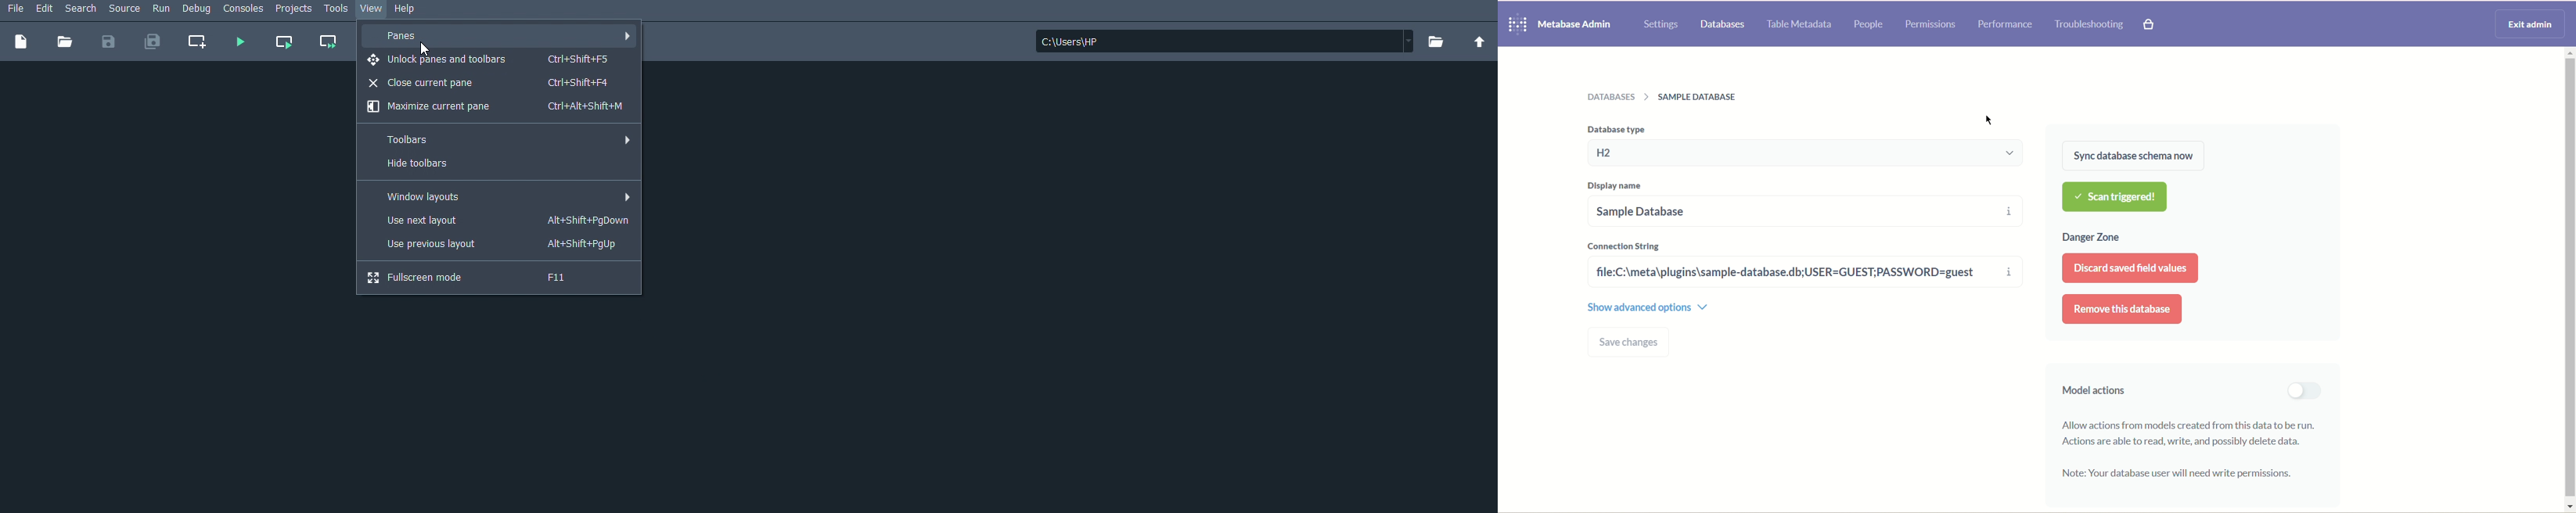 The width and height of the screenshot is (2576, 532). What do you see at coordinates (2193, 432) in the screenshot?
I see `allow actions from models created from this data to be run. Actions are able to read, write and possibly delete data` at bounding box center [2193, 432].